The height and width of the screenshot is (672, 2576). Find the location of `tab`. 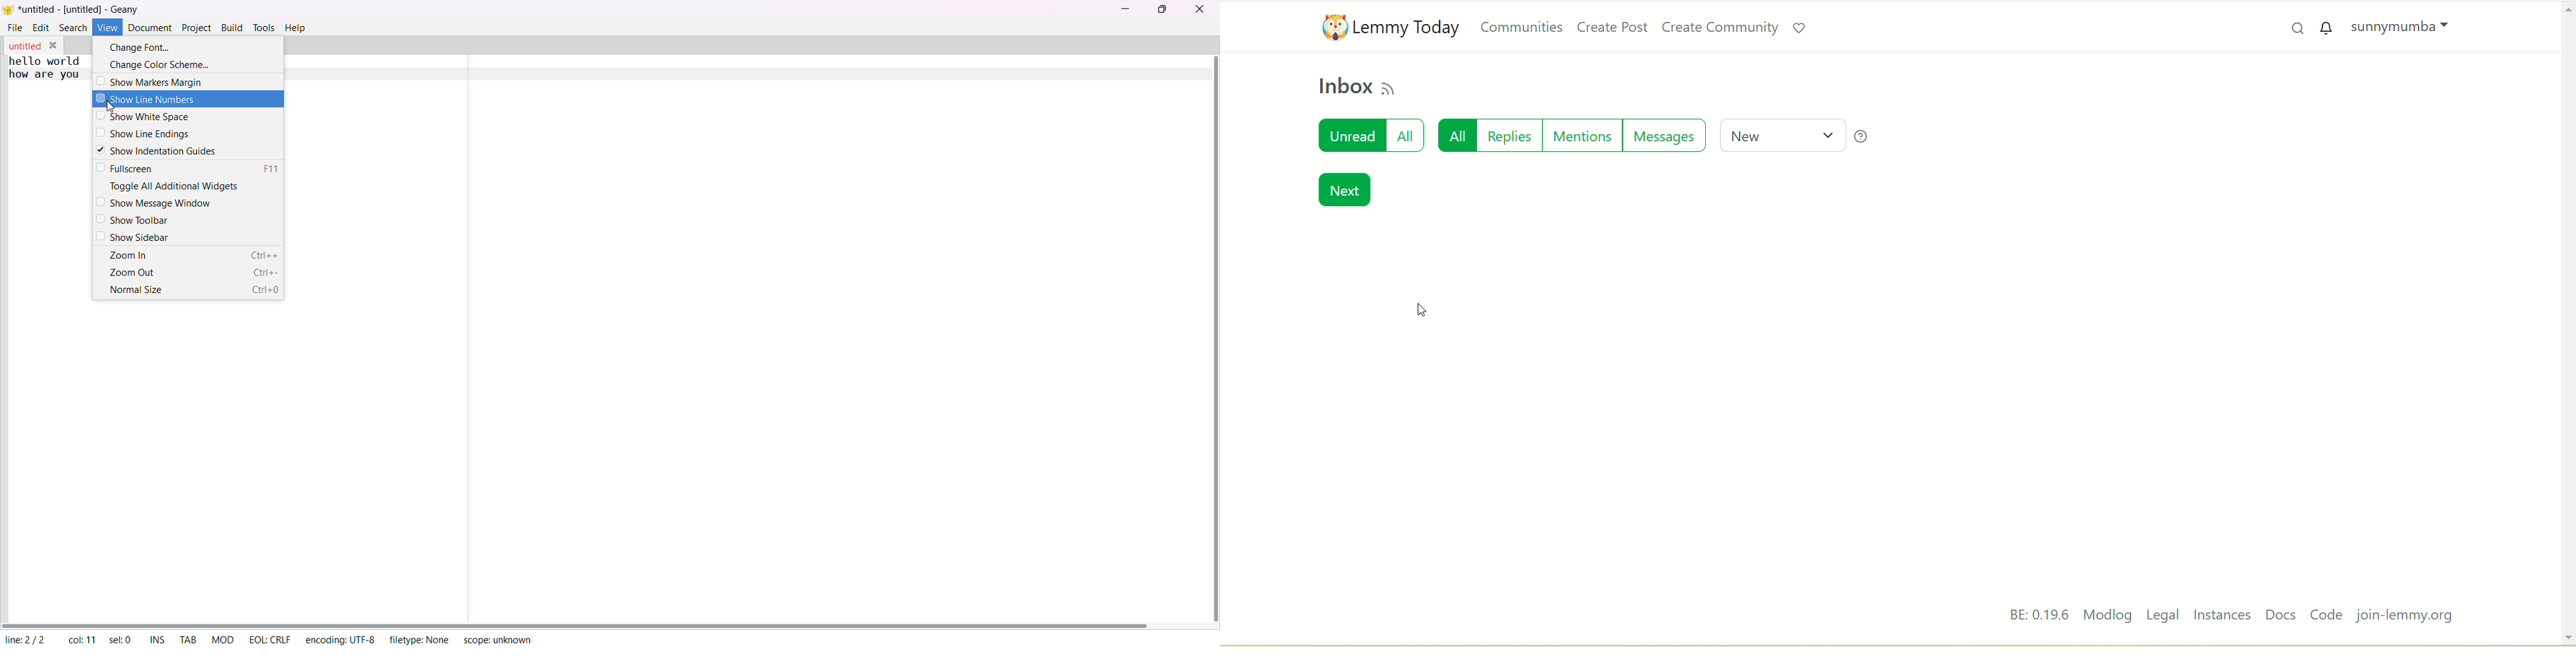

tab is located at coordinates (188, 637).